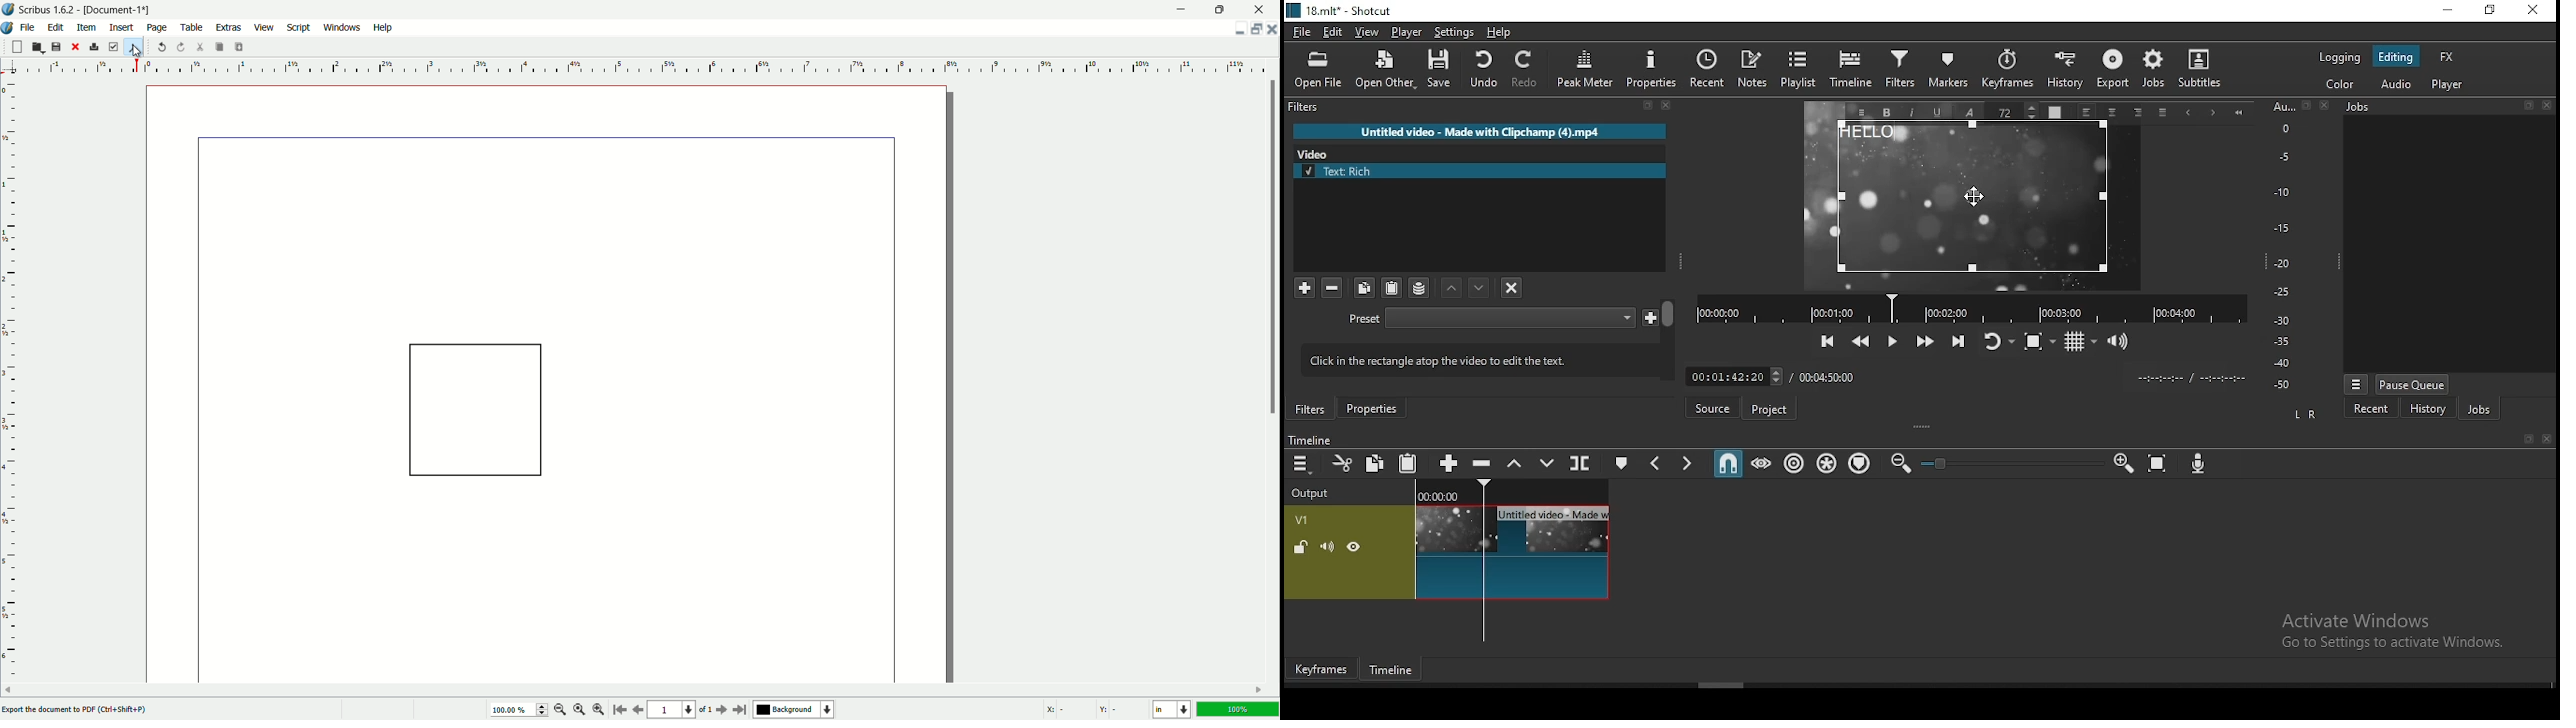  I want to click on settings, so click(1453, 33).